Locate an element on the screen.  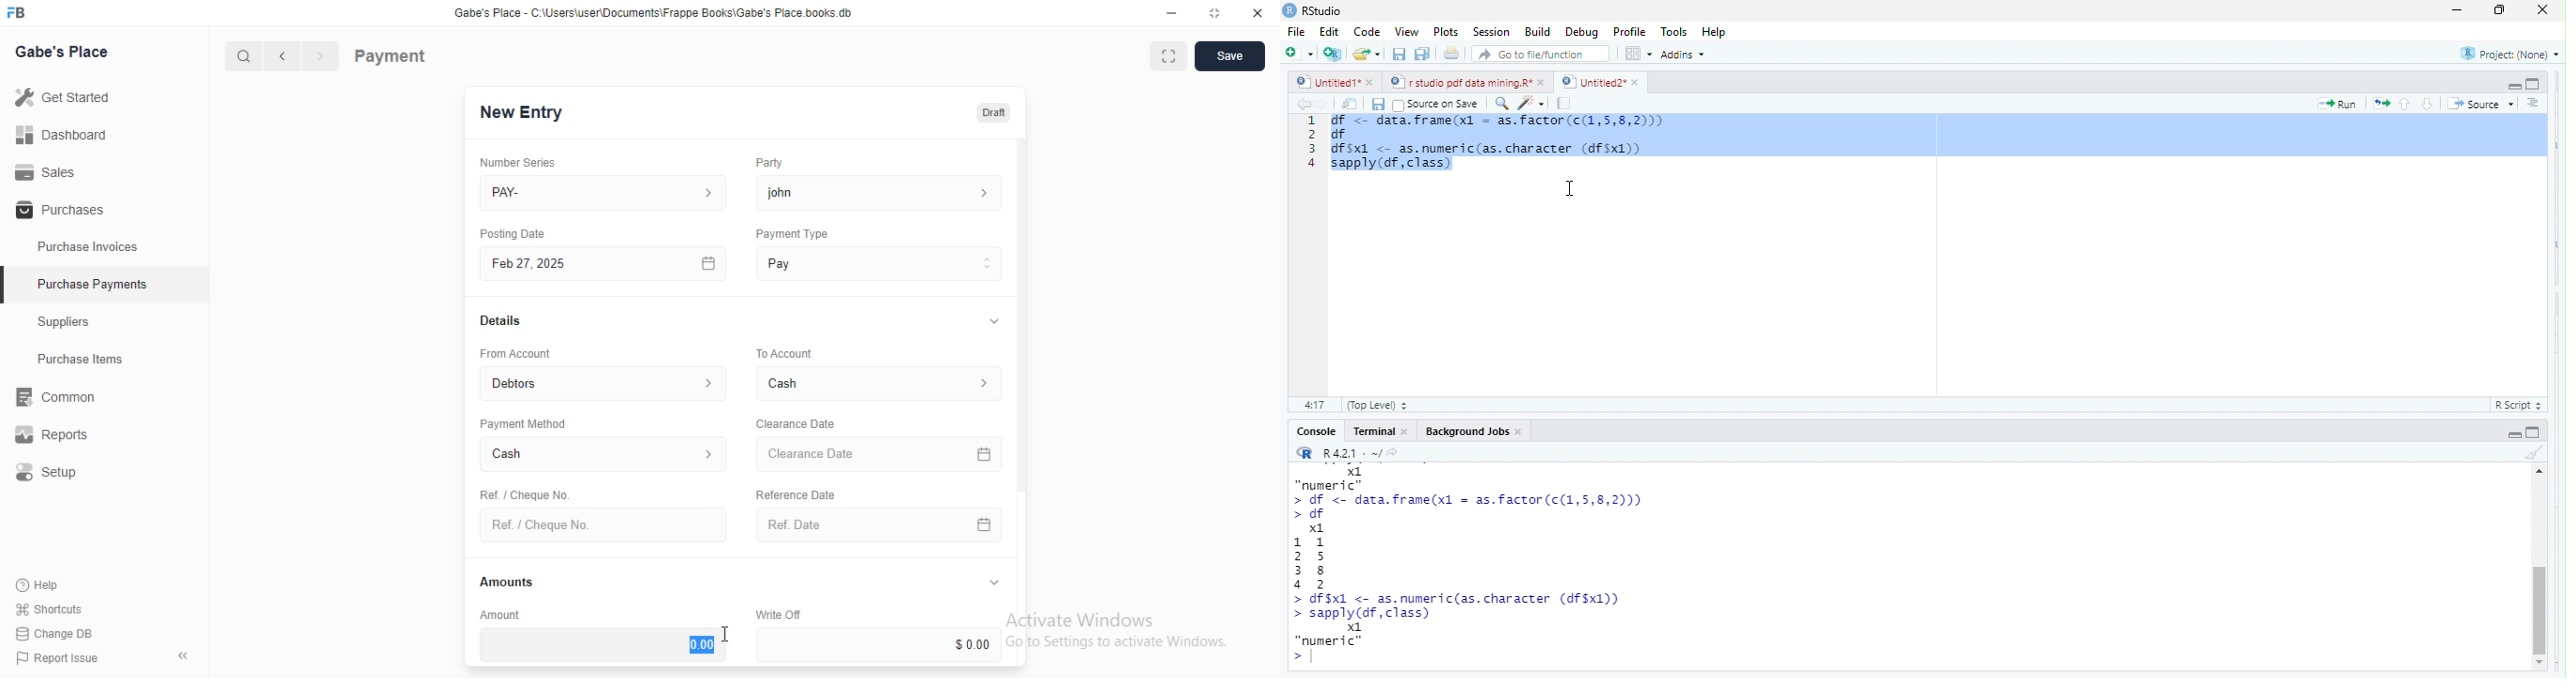
hide r script is located at coordinates (2512, 86).